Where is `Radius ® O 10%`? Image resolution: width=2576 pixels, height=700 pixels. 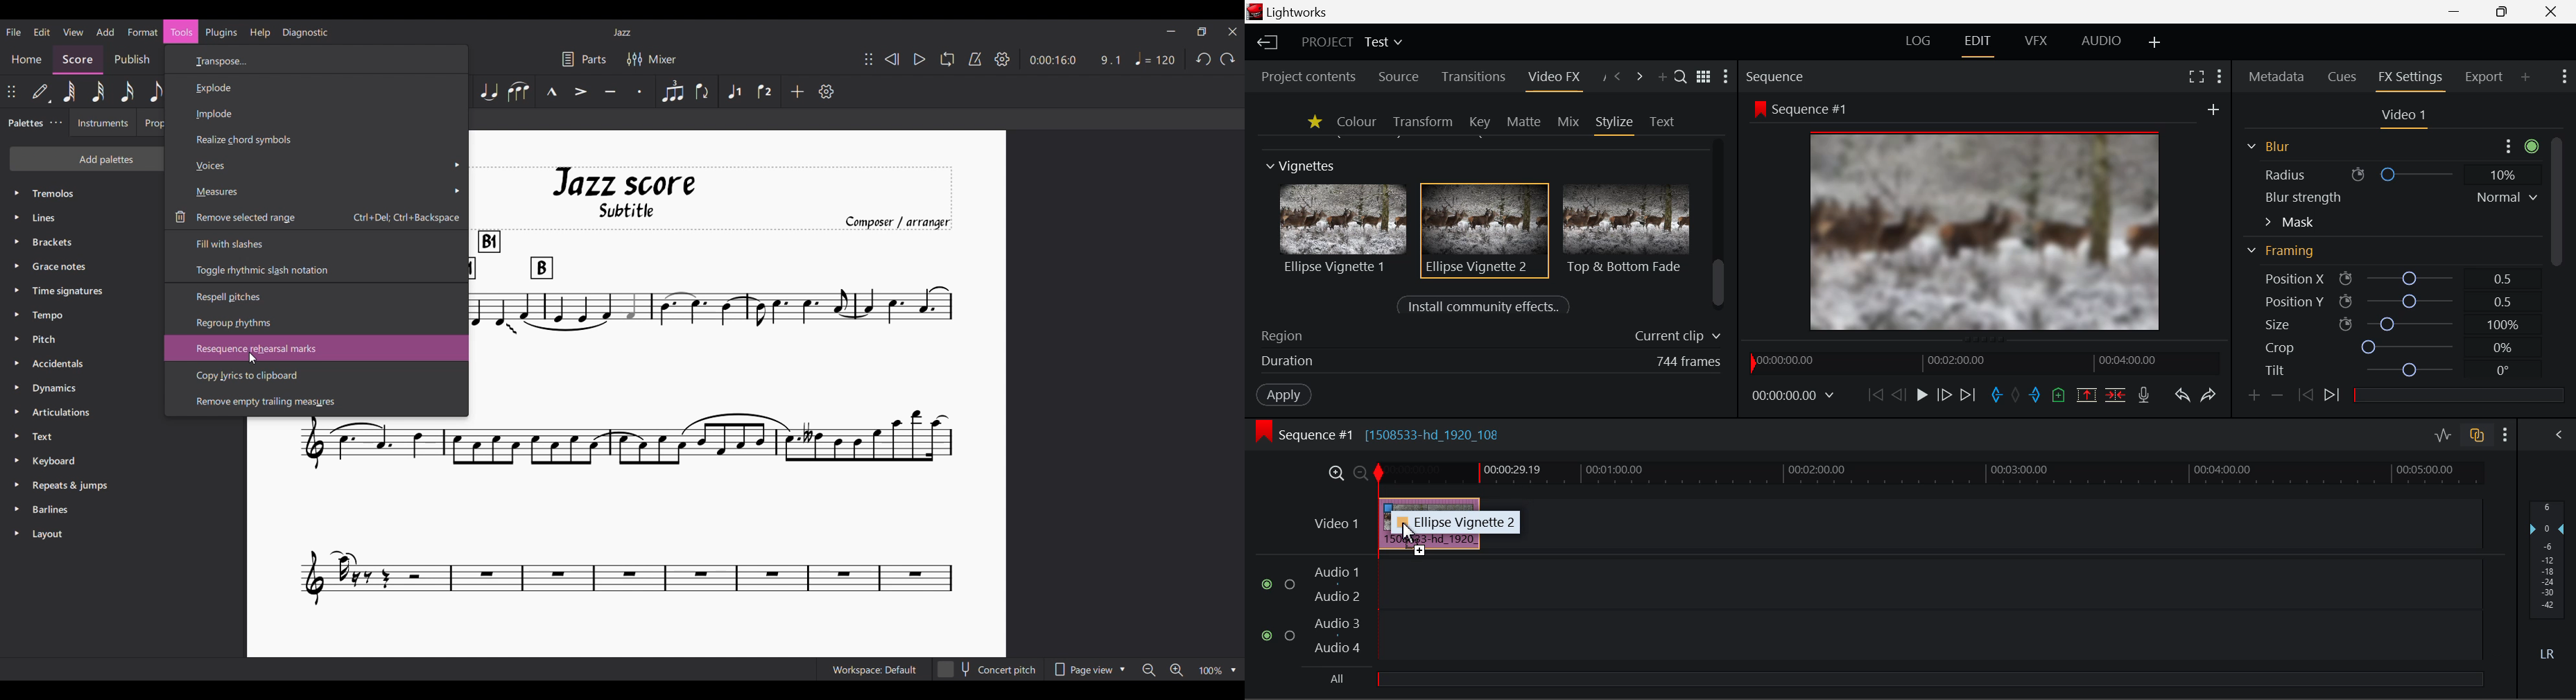
Radius ® O 10% is located at coordinates (2389, 173).